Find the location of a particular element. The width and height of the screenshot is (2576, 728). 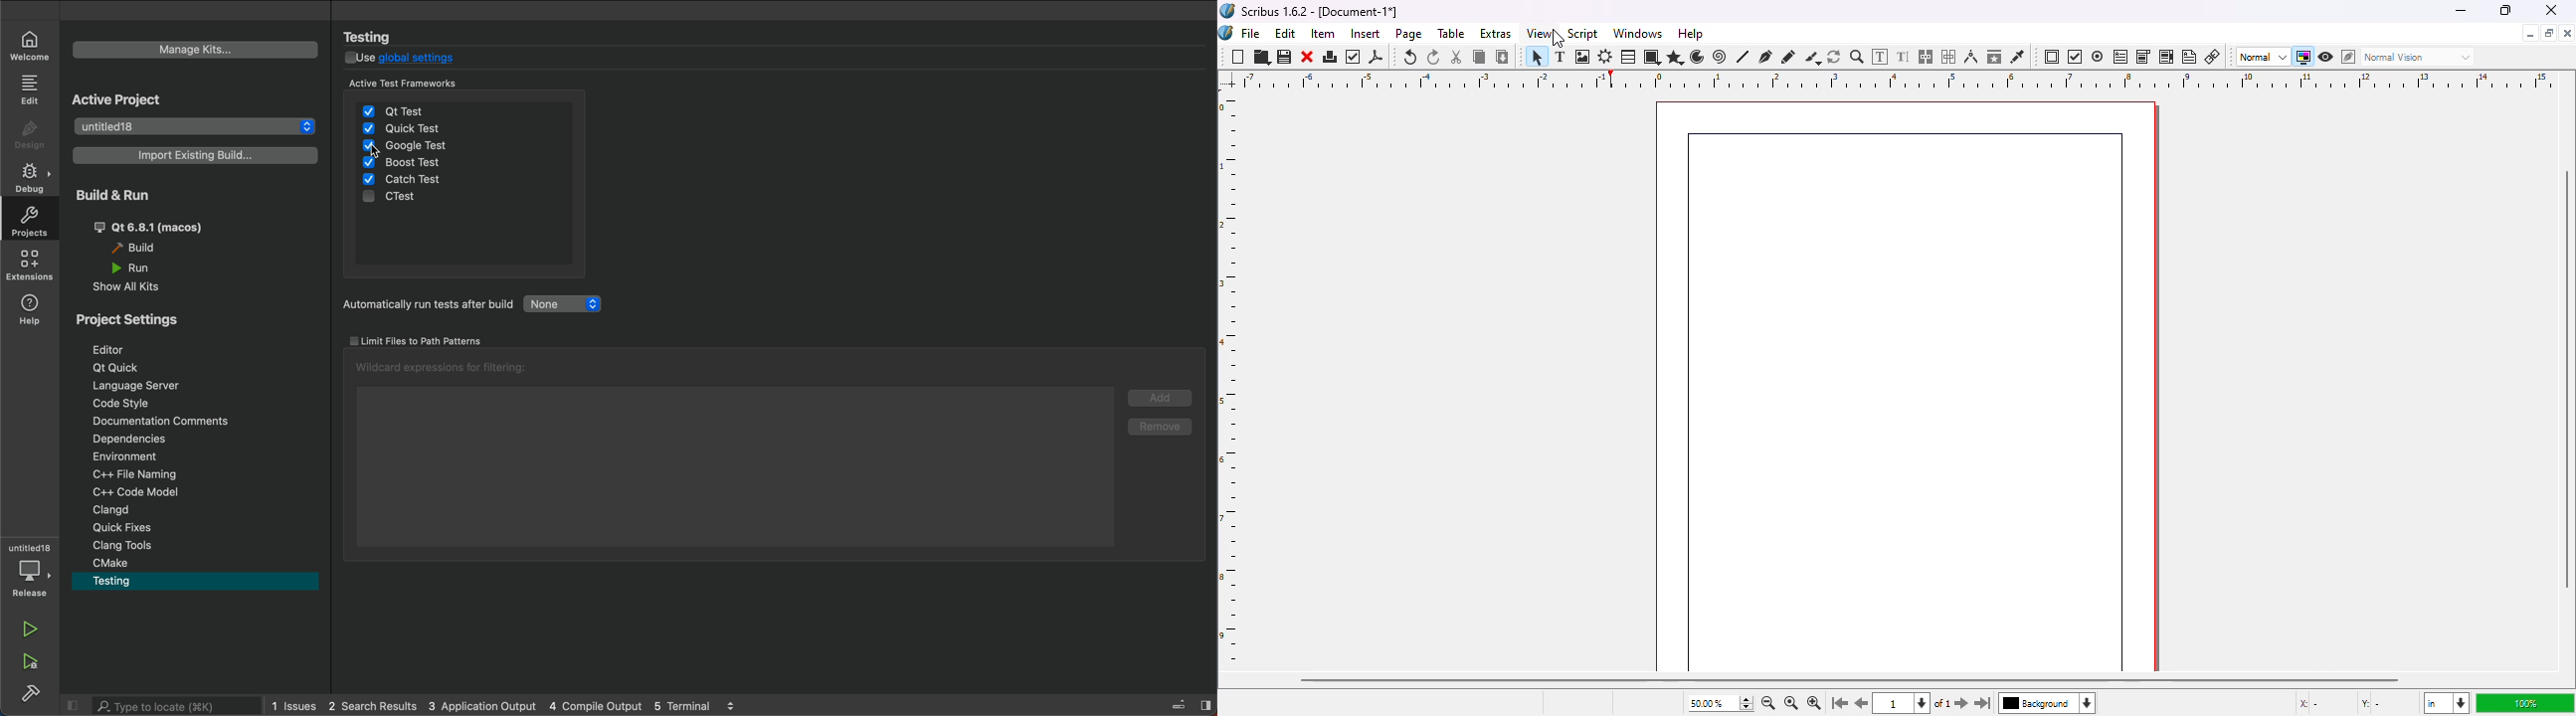

PDF push button is located at coordinates (2052, 57).